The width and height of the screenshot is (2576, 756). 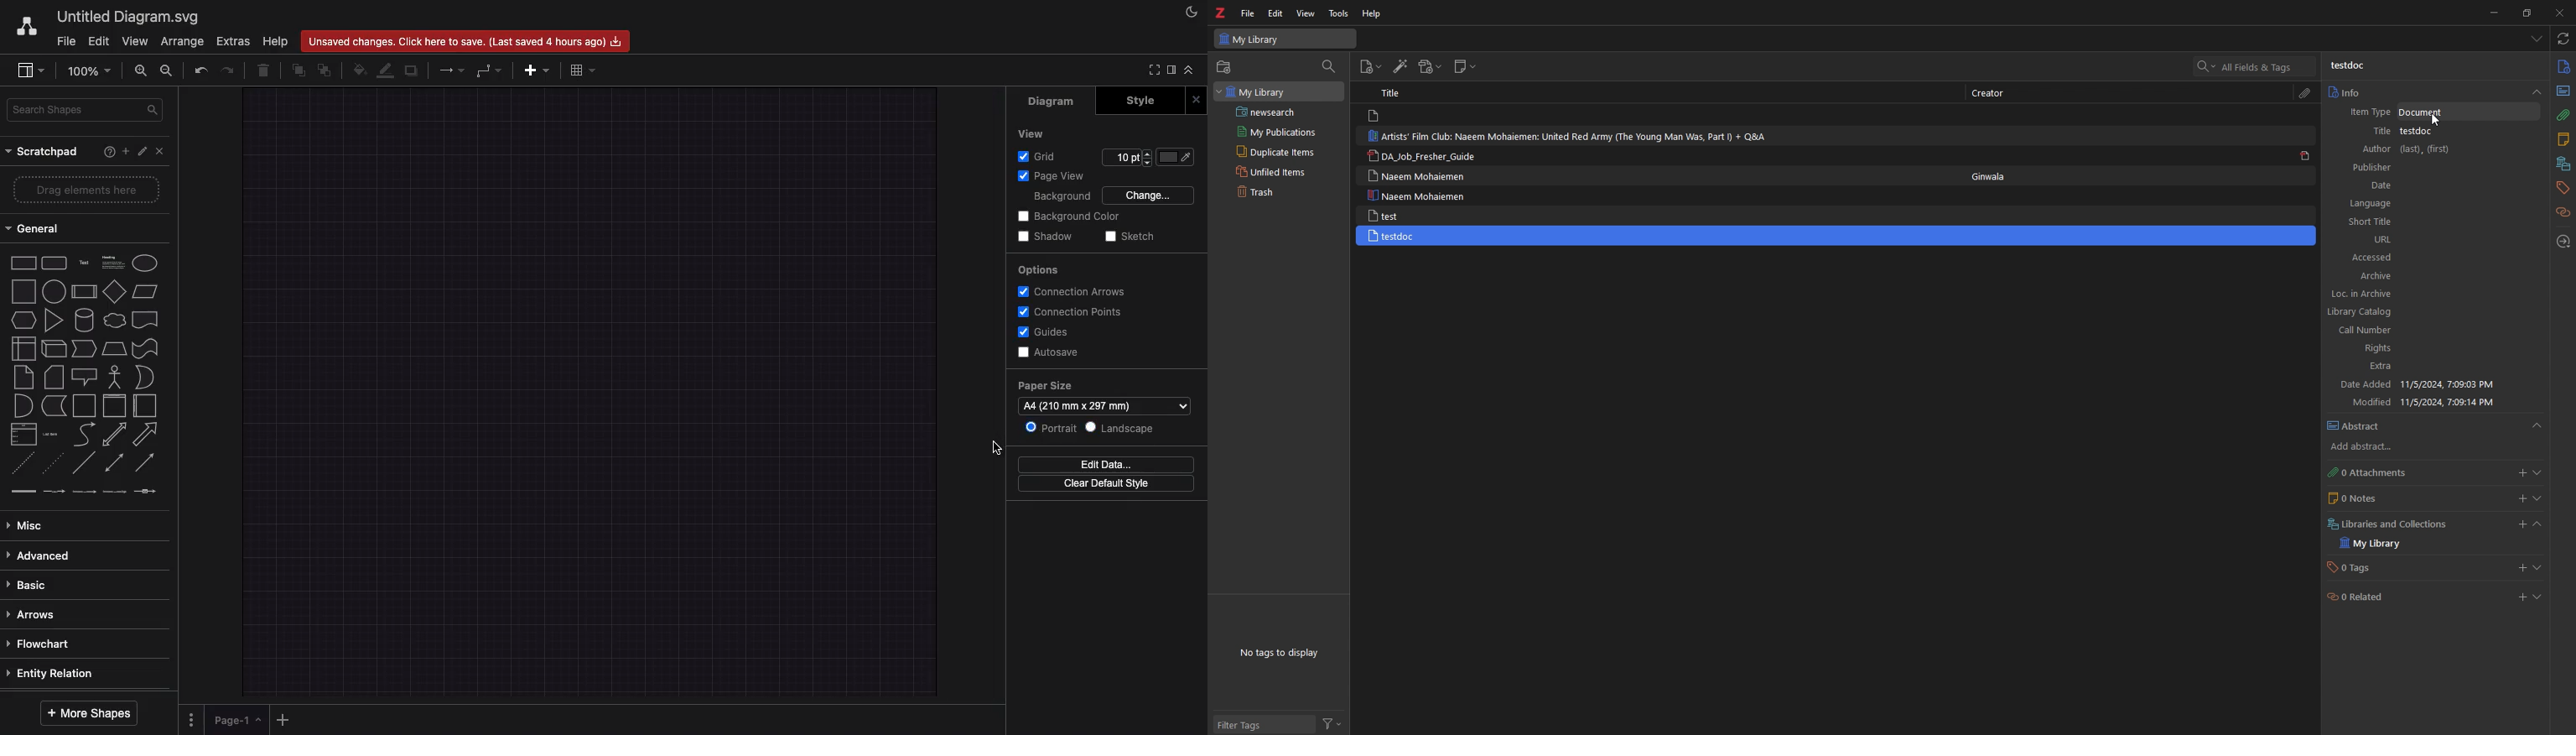 I want to click on Page 1, so click(x=237, y=720).